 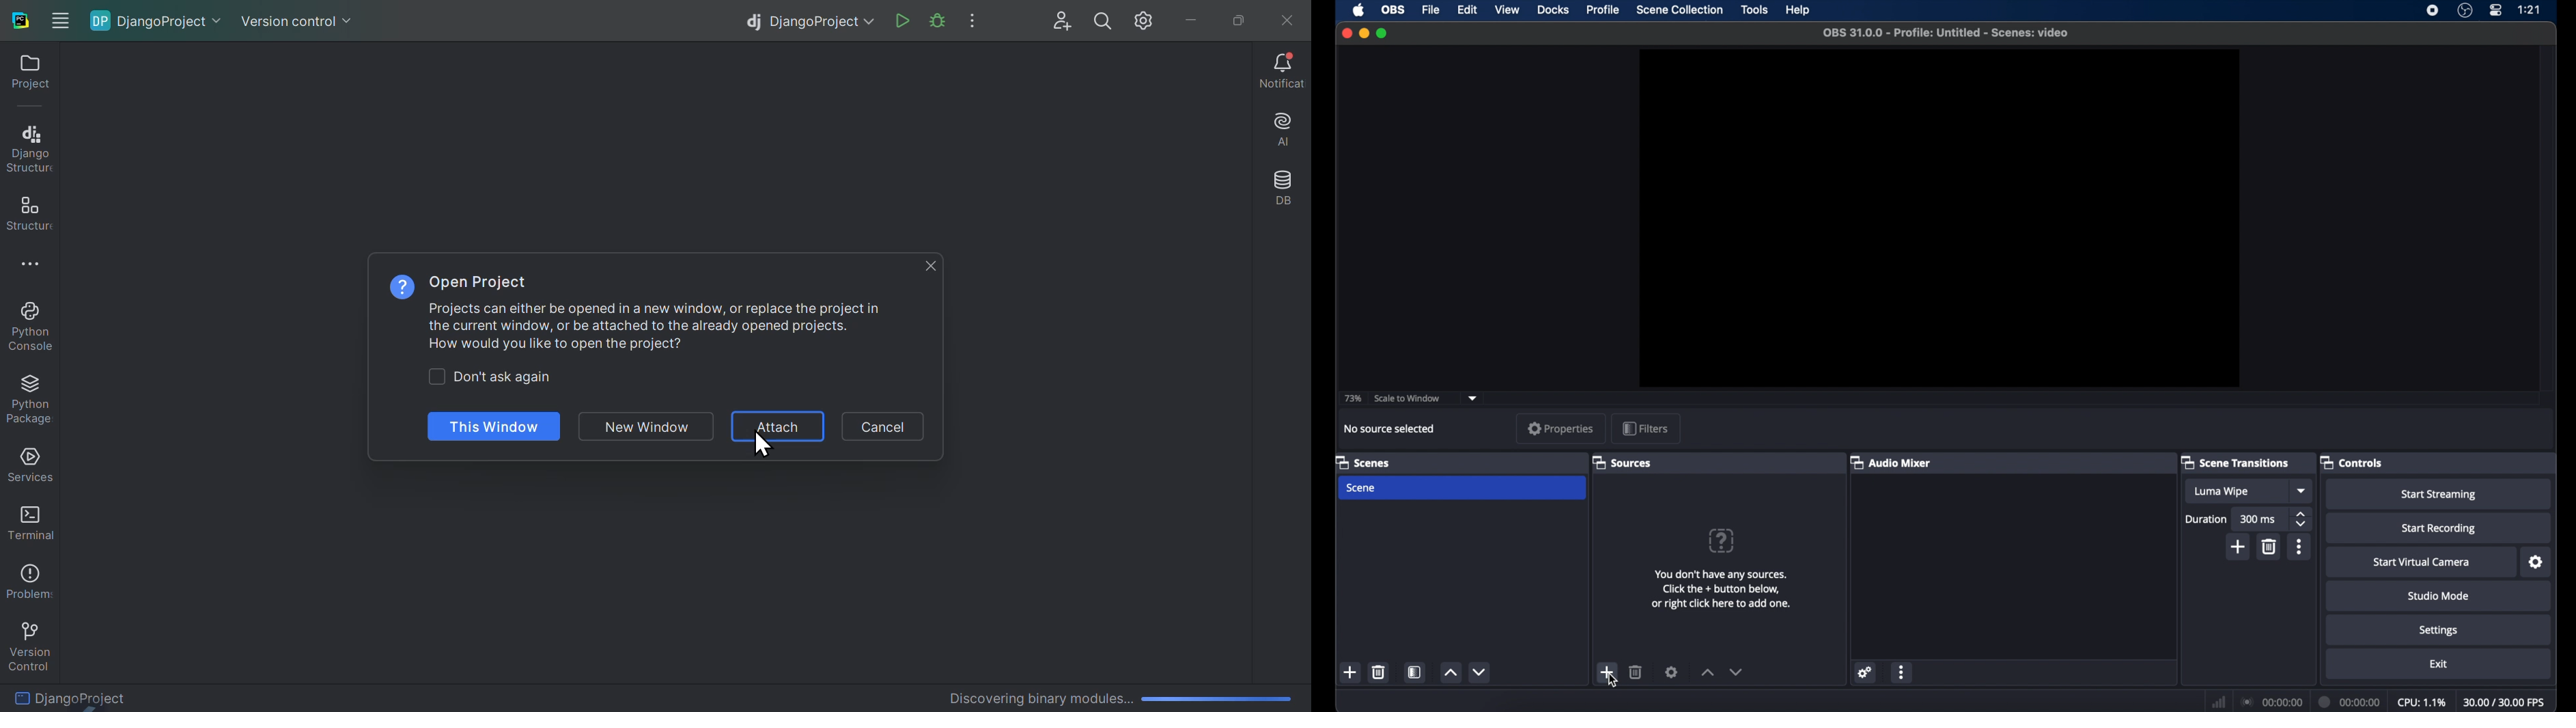 I want to click on settings, so click(x=1671, y=672).